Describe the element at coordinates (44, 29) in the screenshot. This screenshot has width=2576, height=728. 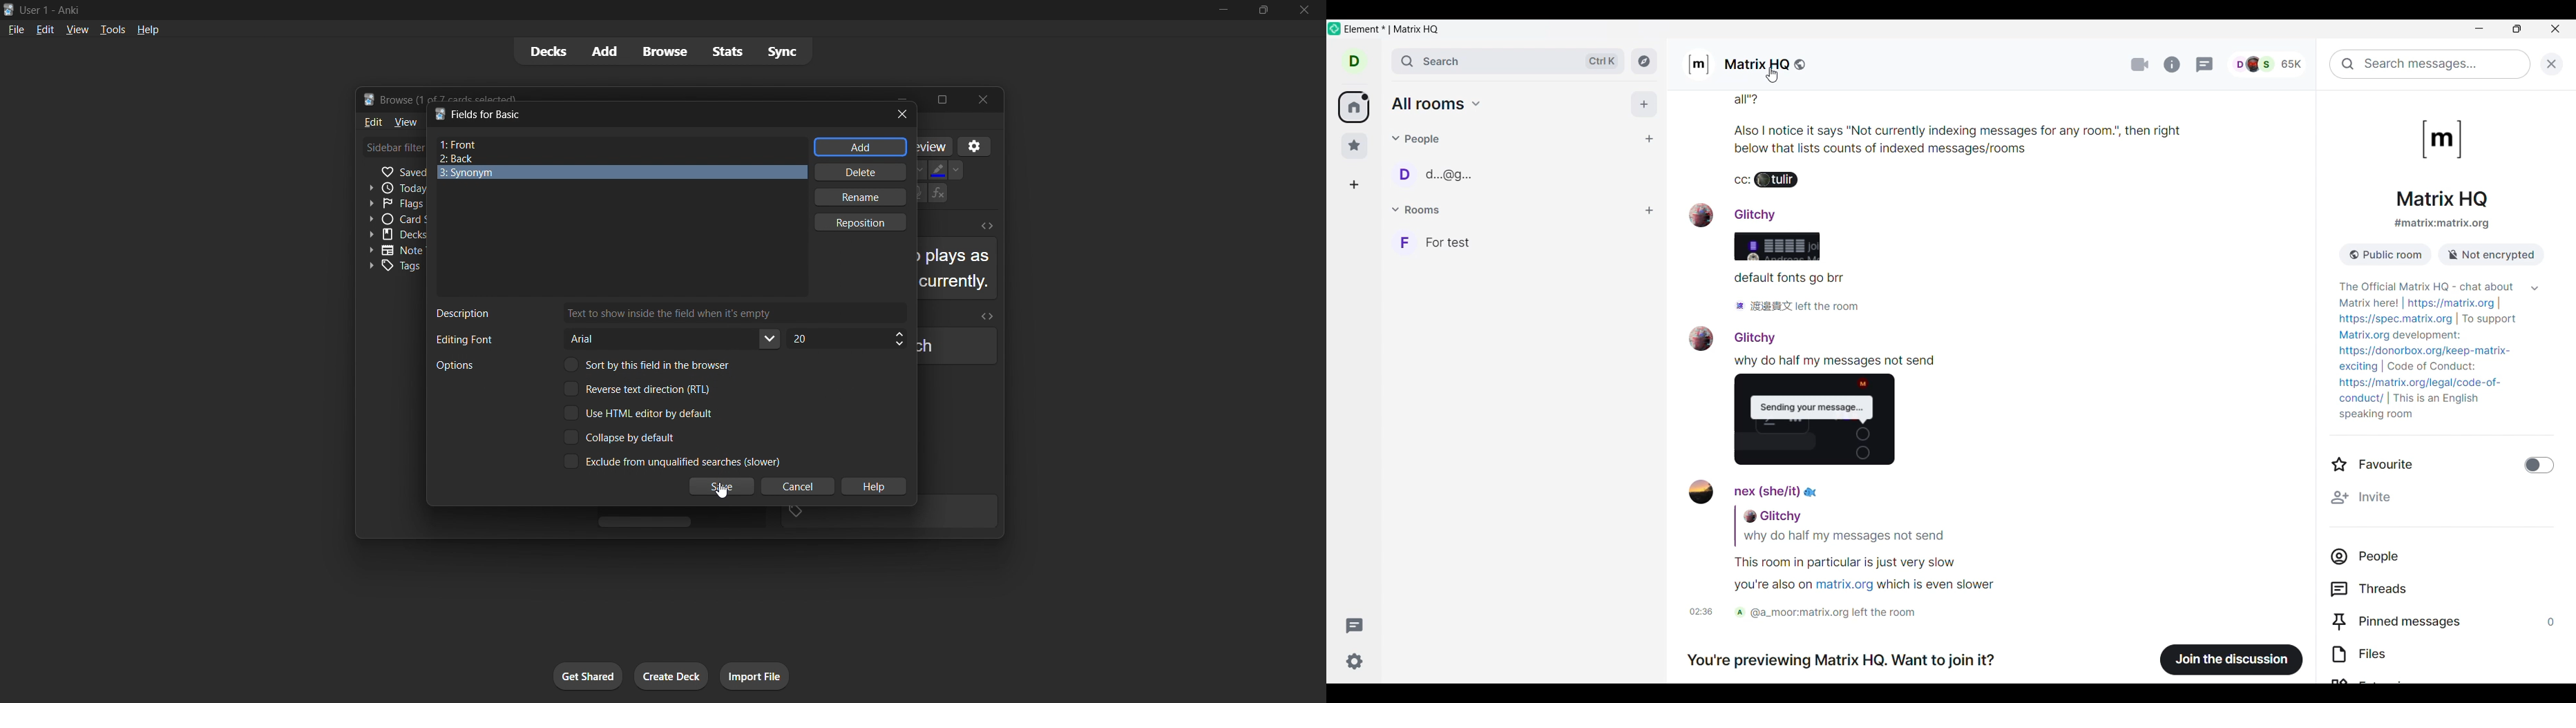
I see `edit` at that location.